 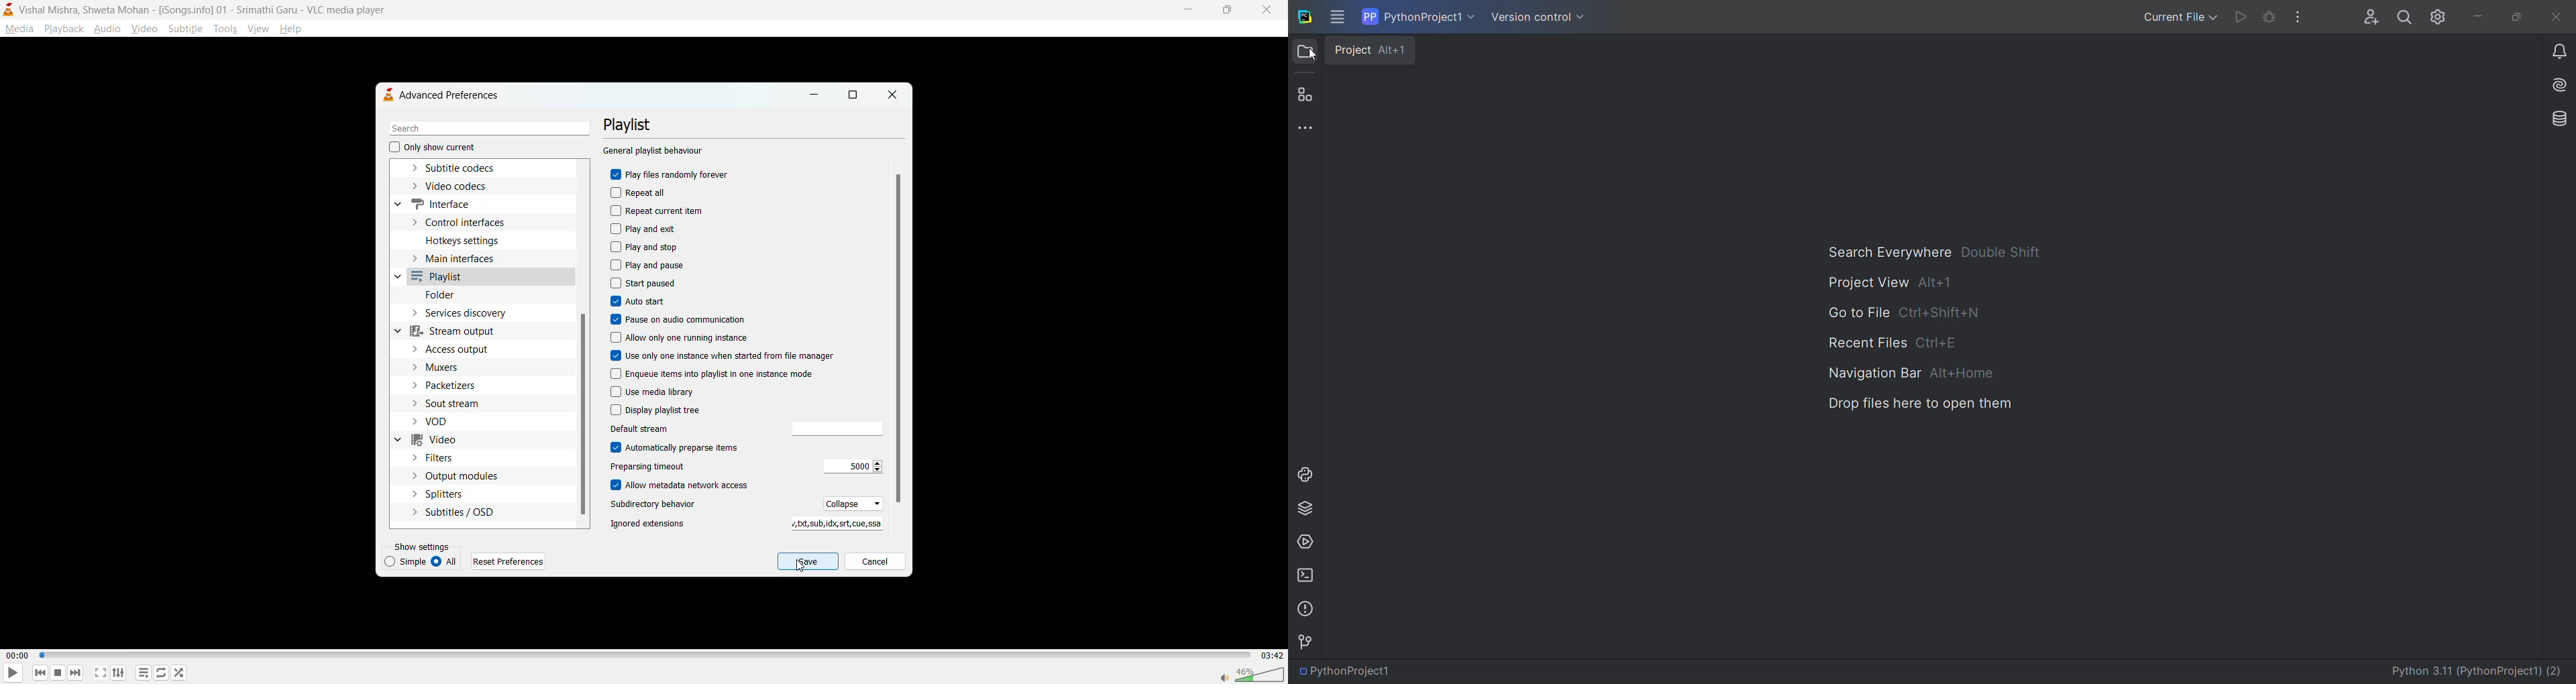 I want to click on notifications, so click(x=2552, y=51).